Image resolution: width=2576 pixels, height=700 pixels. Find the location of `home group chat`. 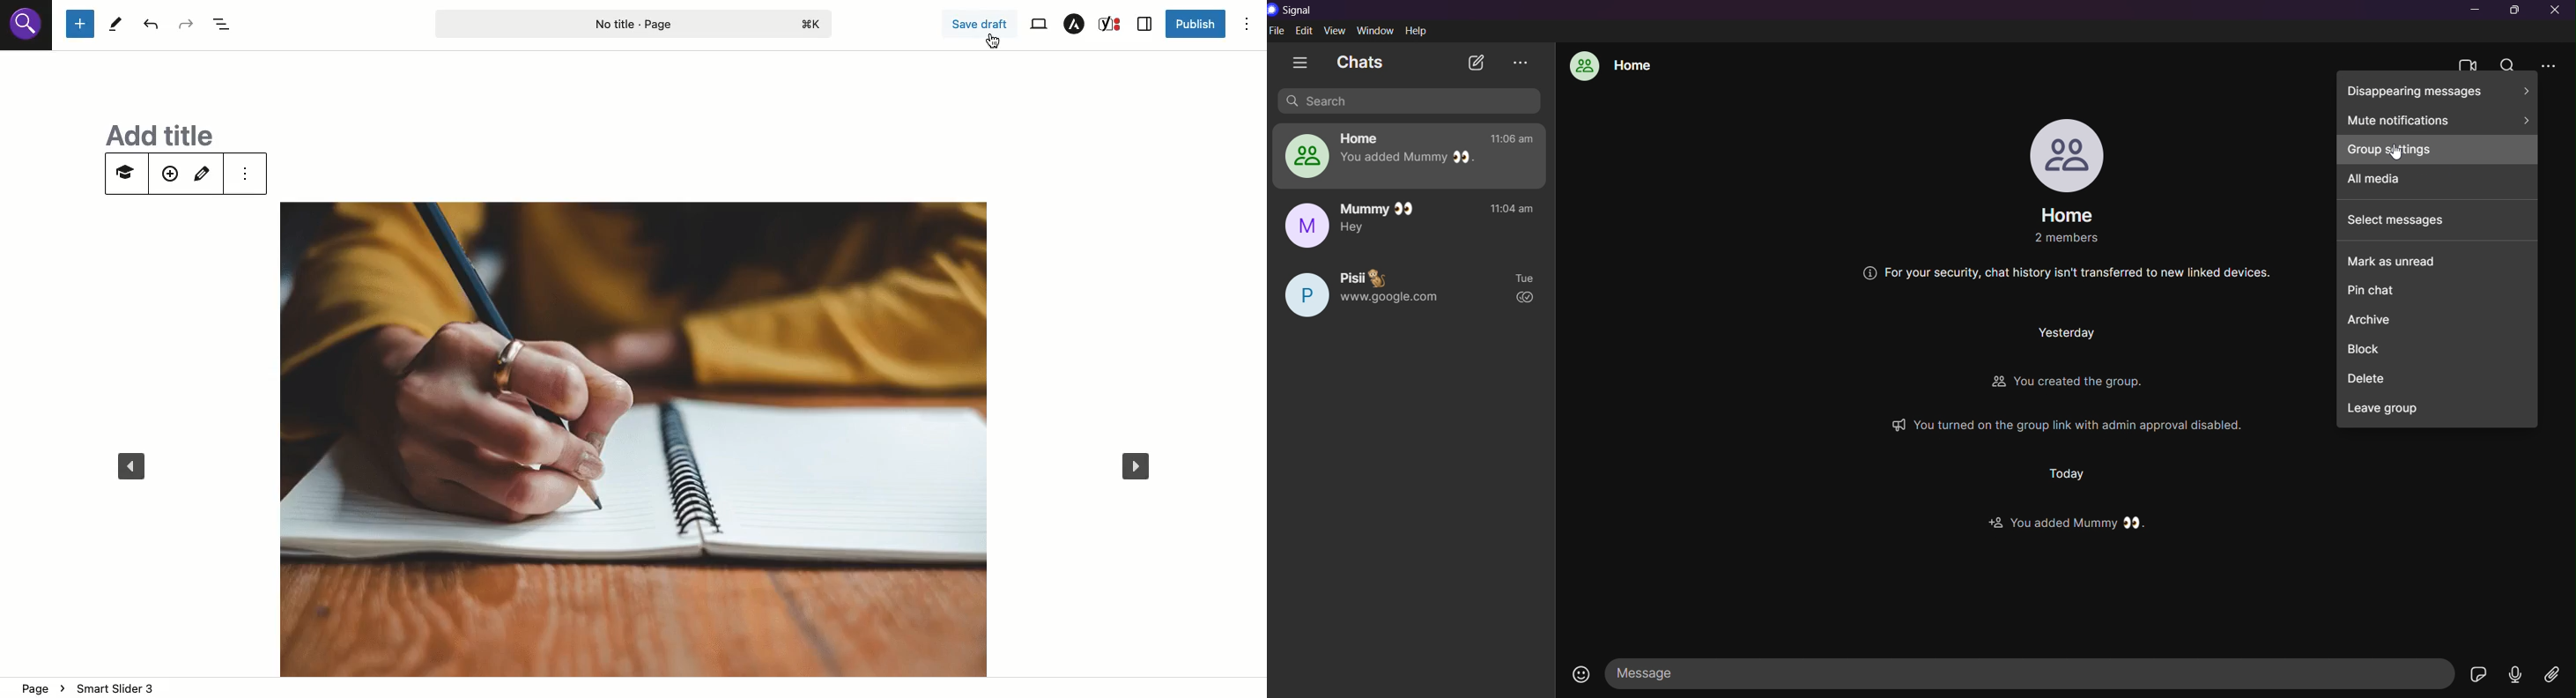

home group chat is located at coordinates (1406, 155).